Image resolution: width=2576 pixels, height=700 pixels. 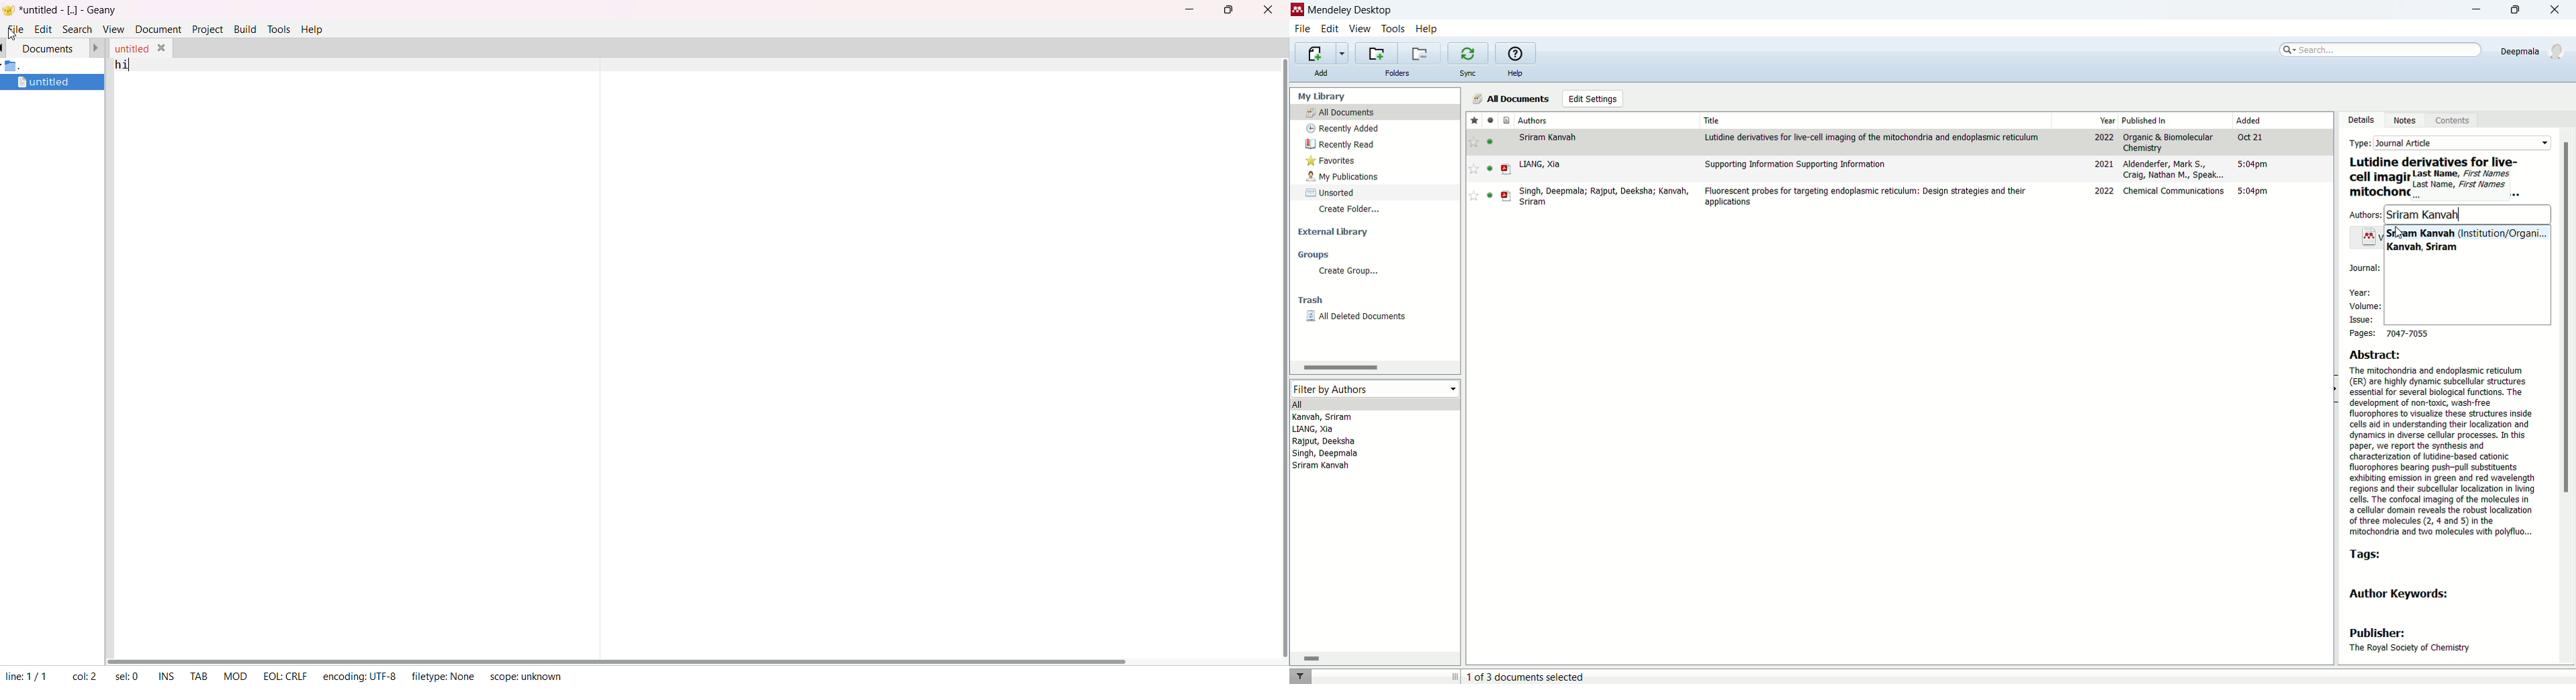 What do you see at coordinates (30, 676) in the screenshot?
I see `line 1/1` at bounding box center [30, 676].